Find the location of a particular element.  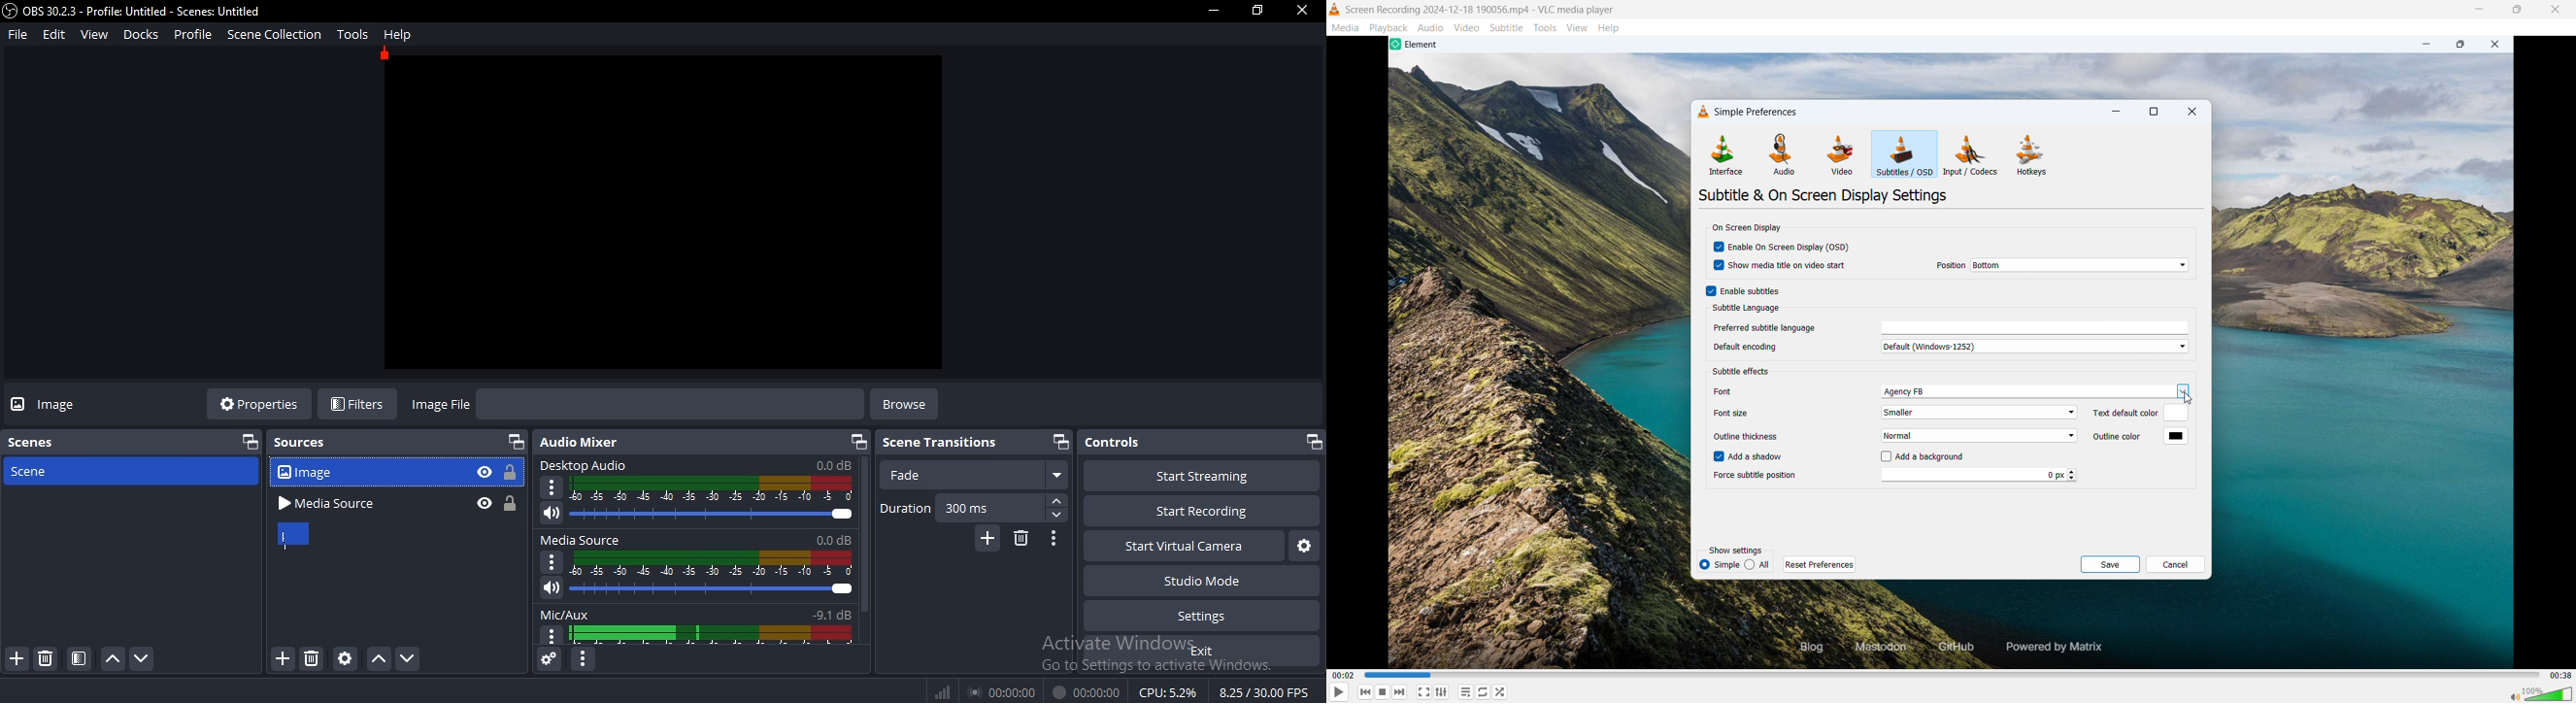

forward or next media is located at coordinates (1399, 692).